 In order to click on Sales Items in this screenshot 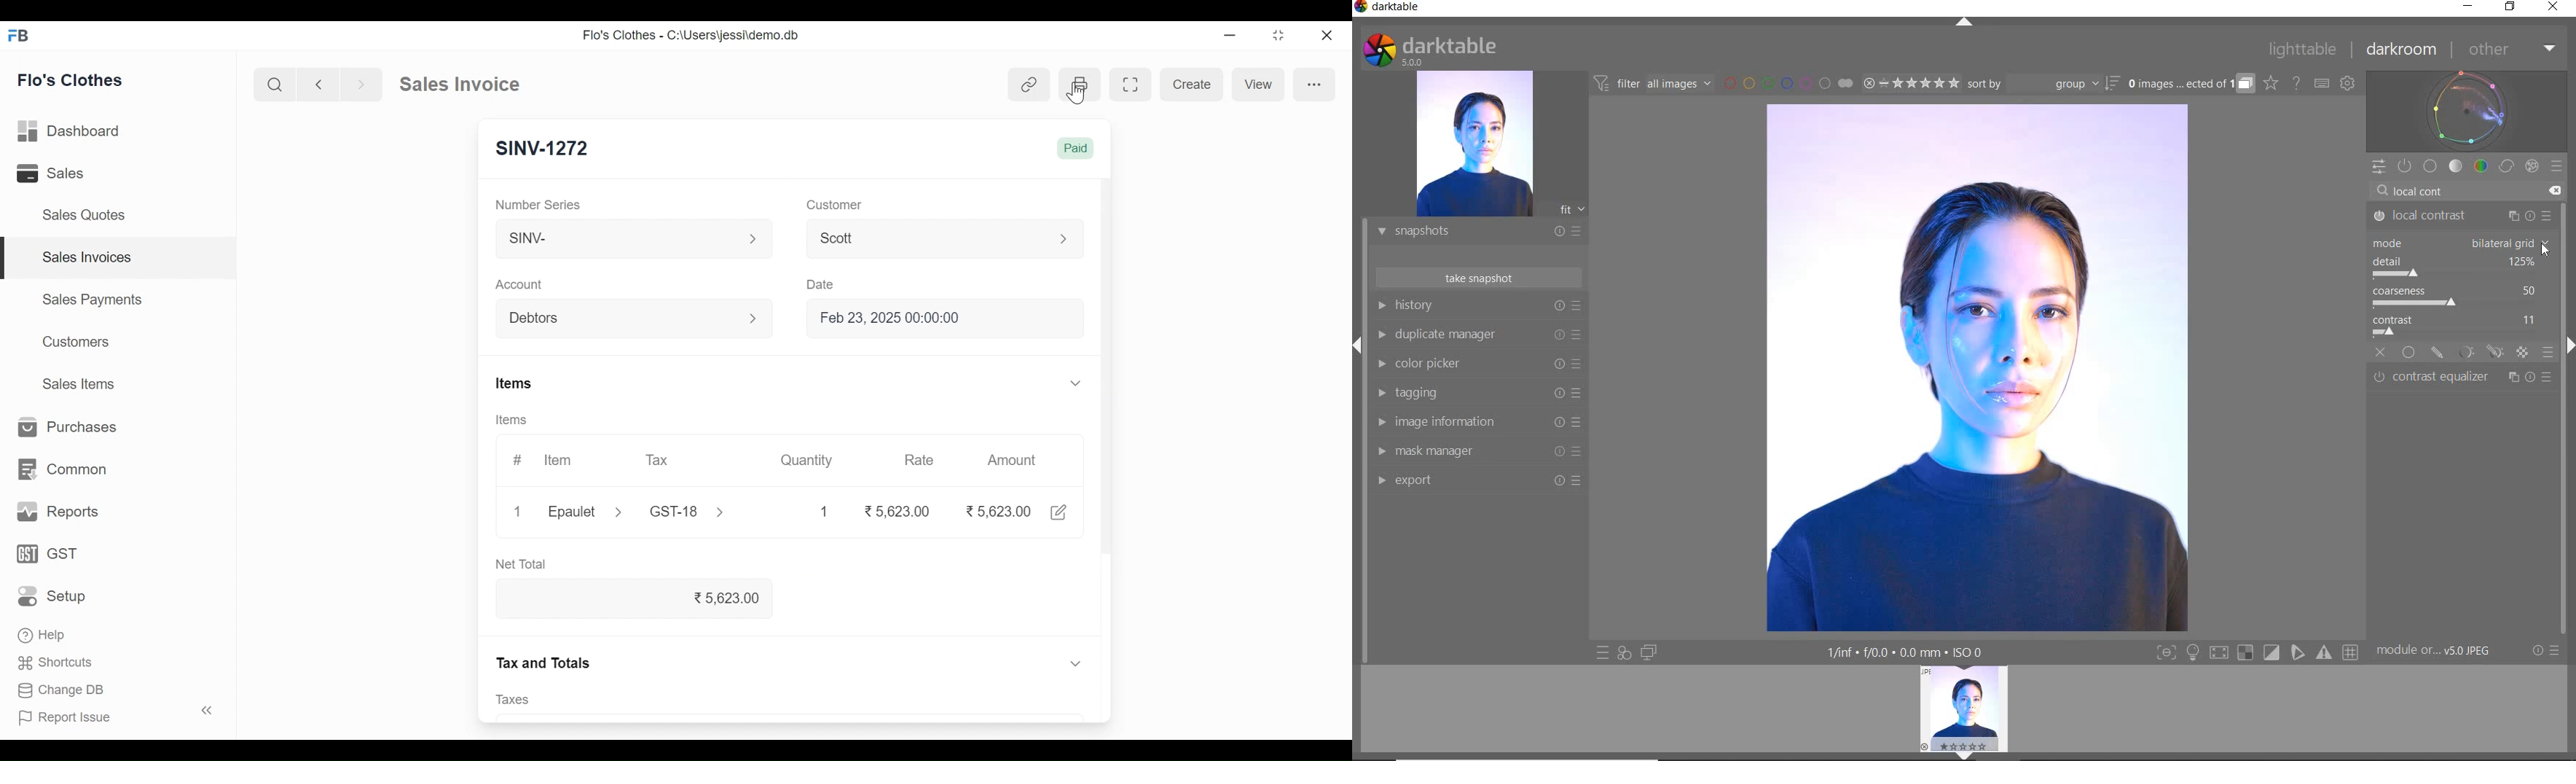, I will do `click(78, 383)`.